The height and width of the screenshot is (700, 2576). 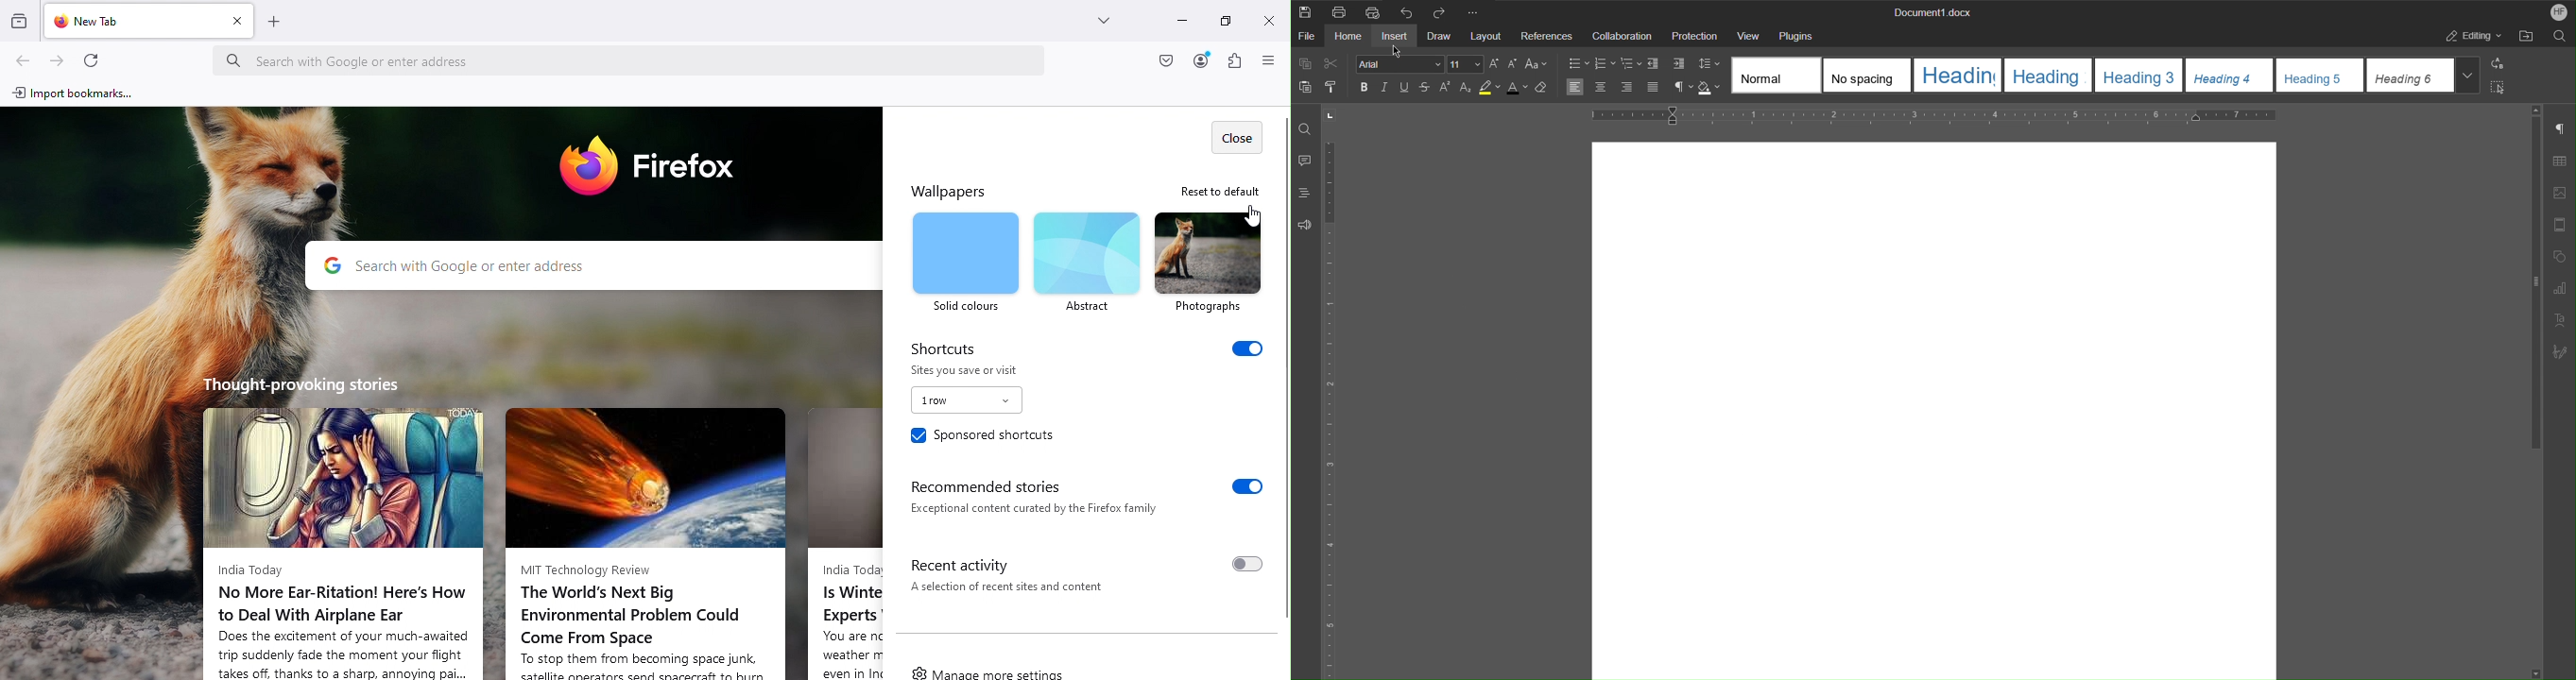 What do you see at coordinates (1303, 165) in the screenshot?
I see `Comments` at bounding box center [1303, 165].